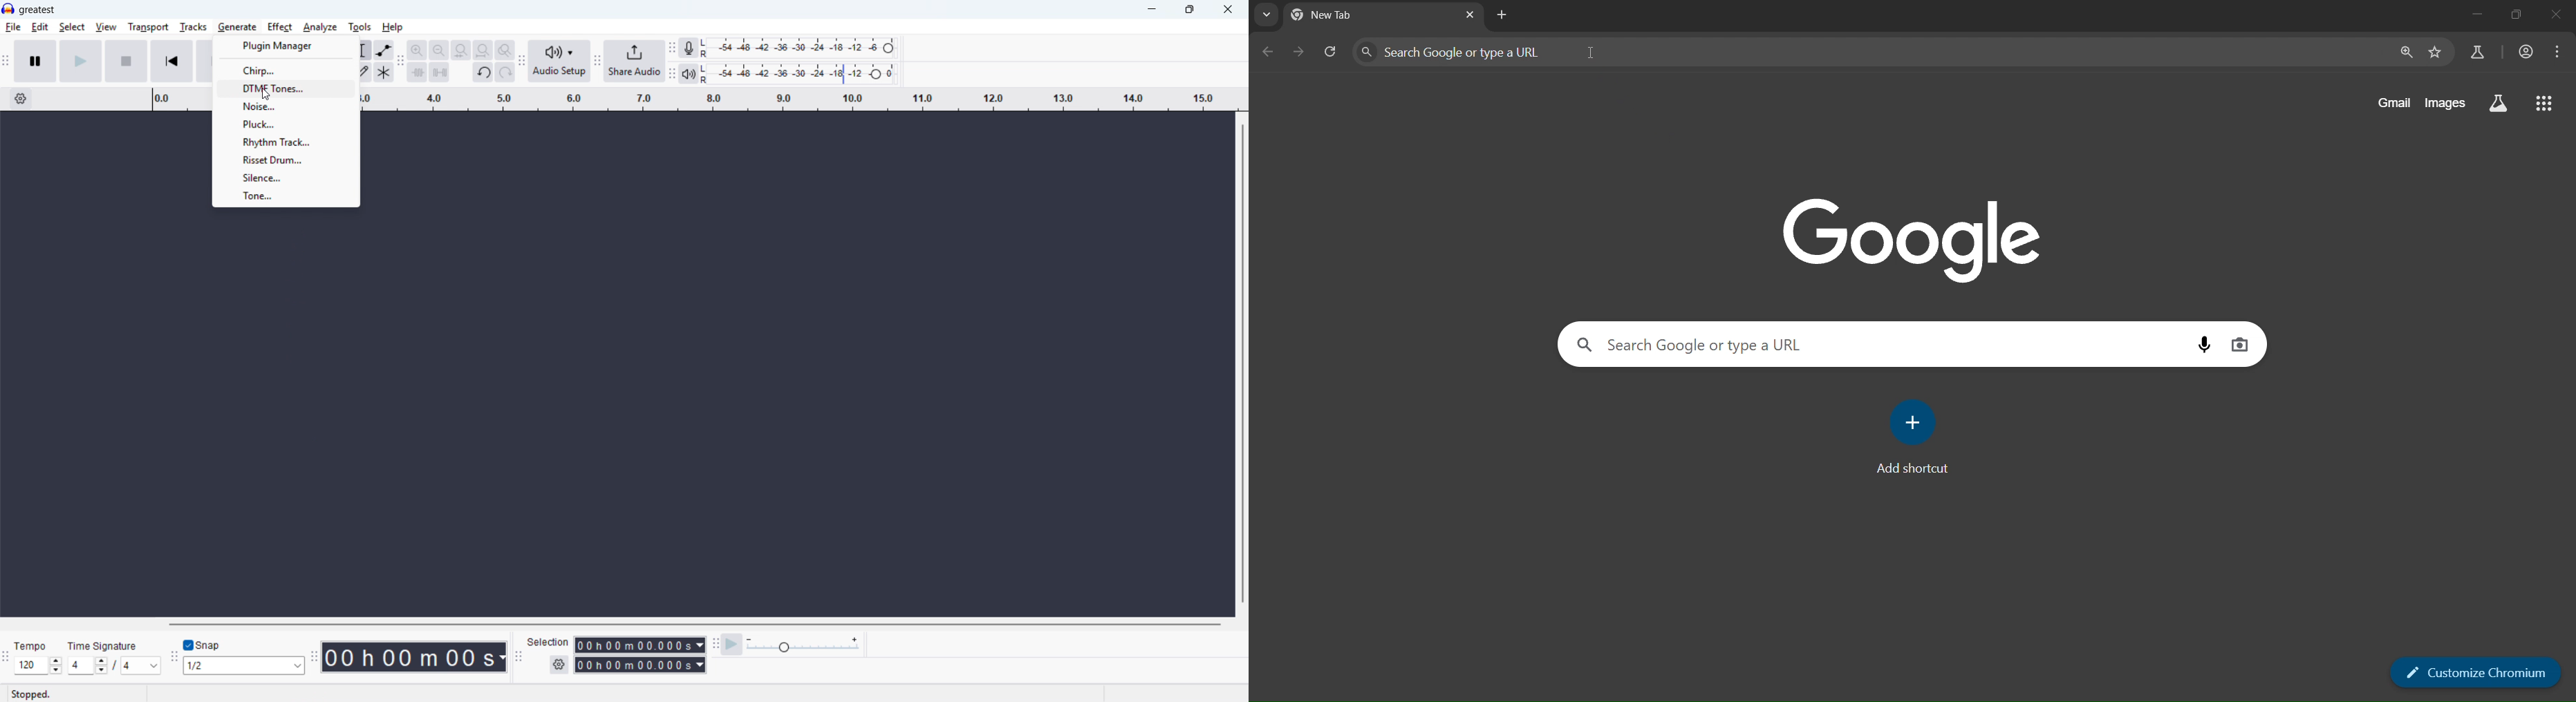 The width and height of the screenshot is (2576, 728). Describe the element at coordinates (1916, 237) in the screenshot. I see `google` at that location.